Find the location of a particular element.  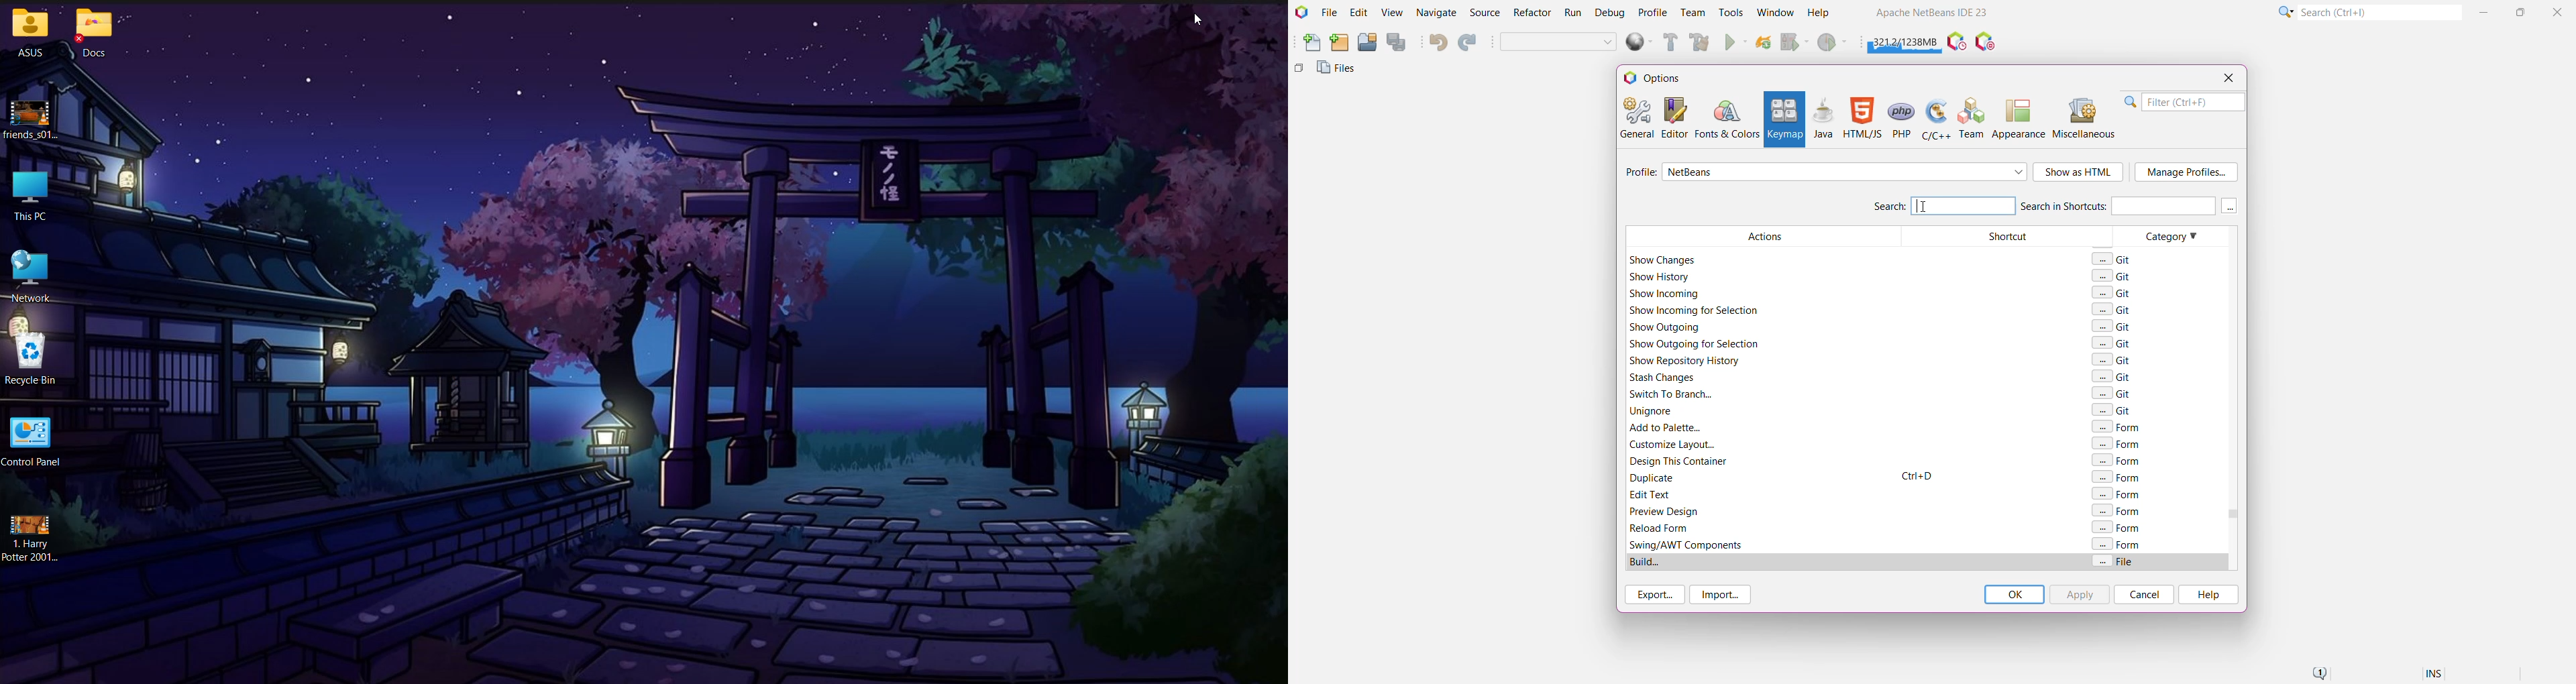

This PC is located at coordinates (30, 196).